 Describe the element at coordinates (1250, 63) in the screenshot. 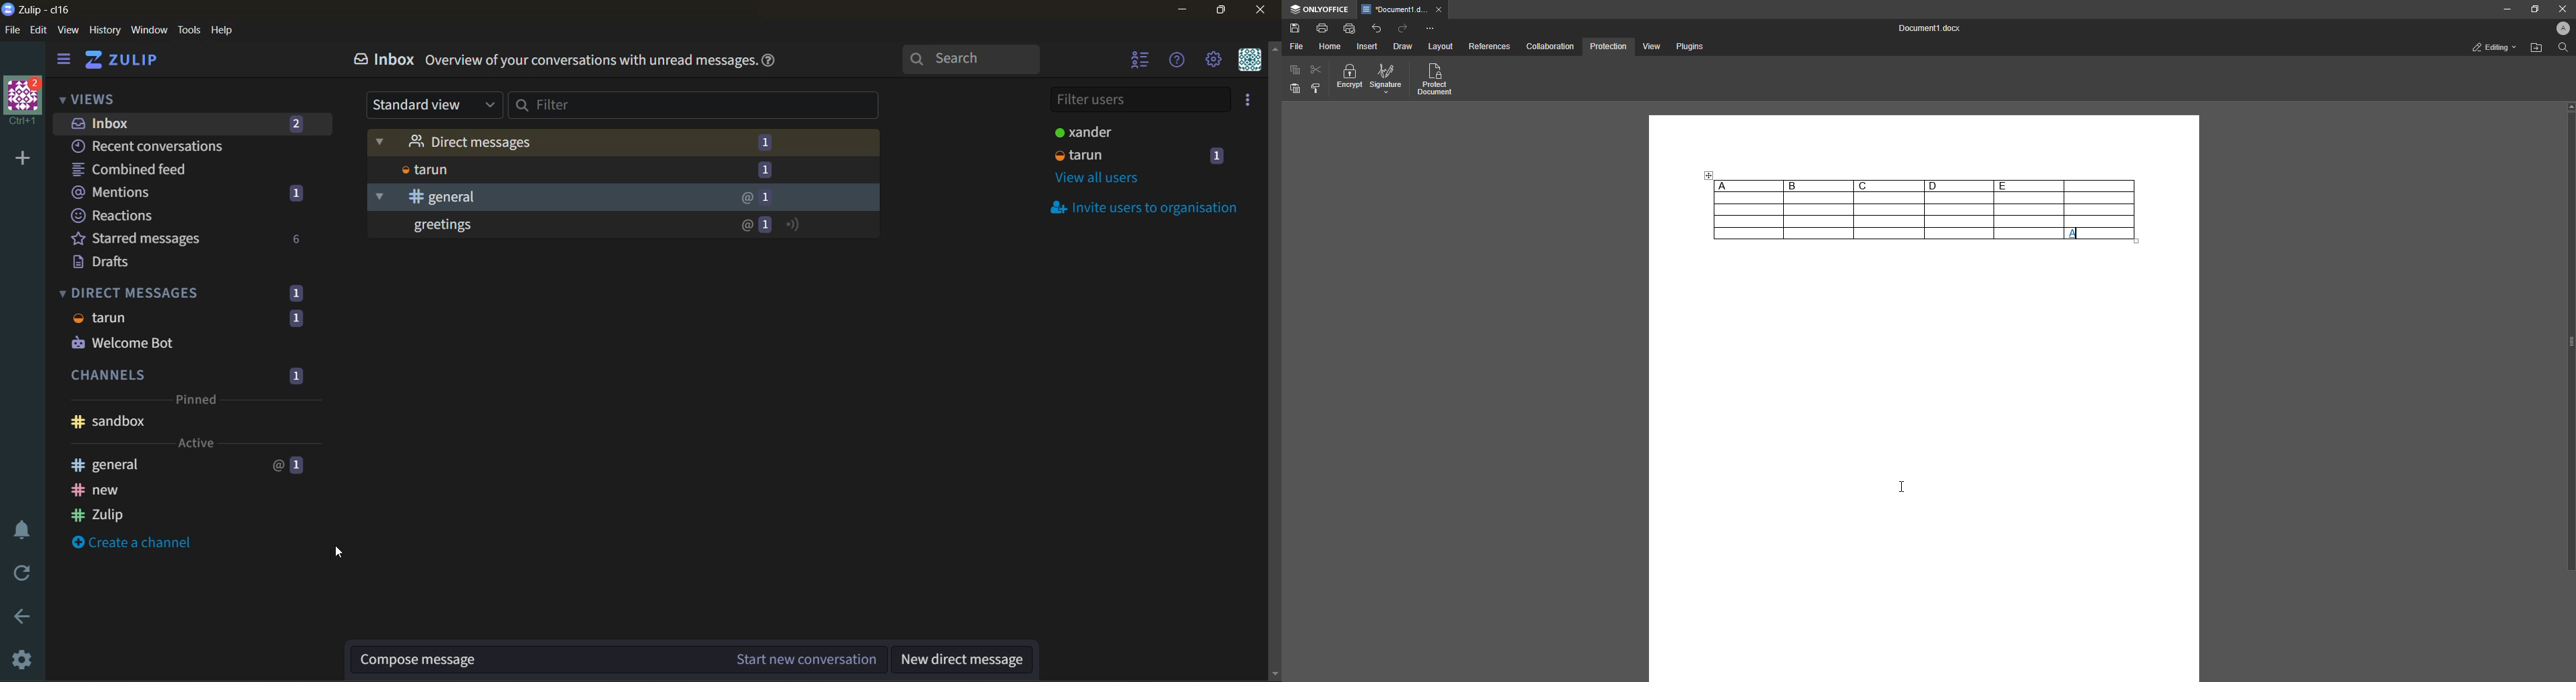

I see `personal menu` at that location.